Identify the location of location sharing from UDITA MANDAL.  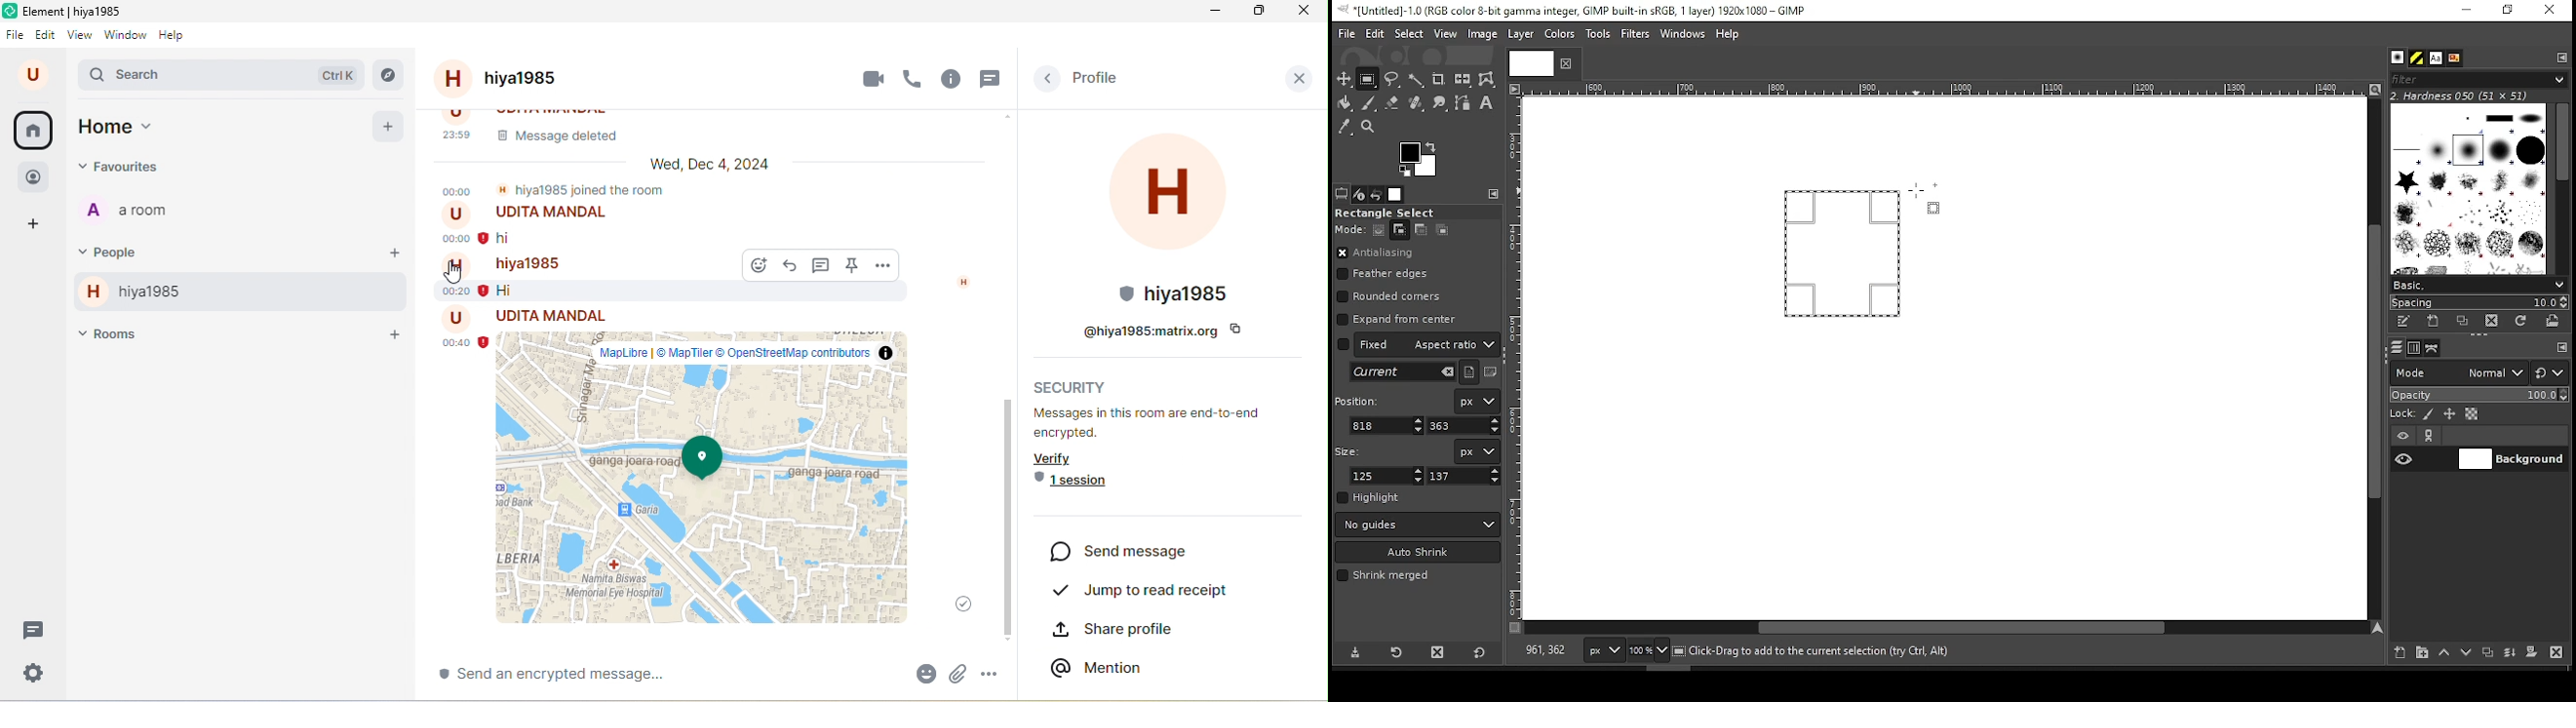
(709, 470).